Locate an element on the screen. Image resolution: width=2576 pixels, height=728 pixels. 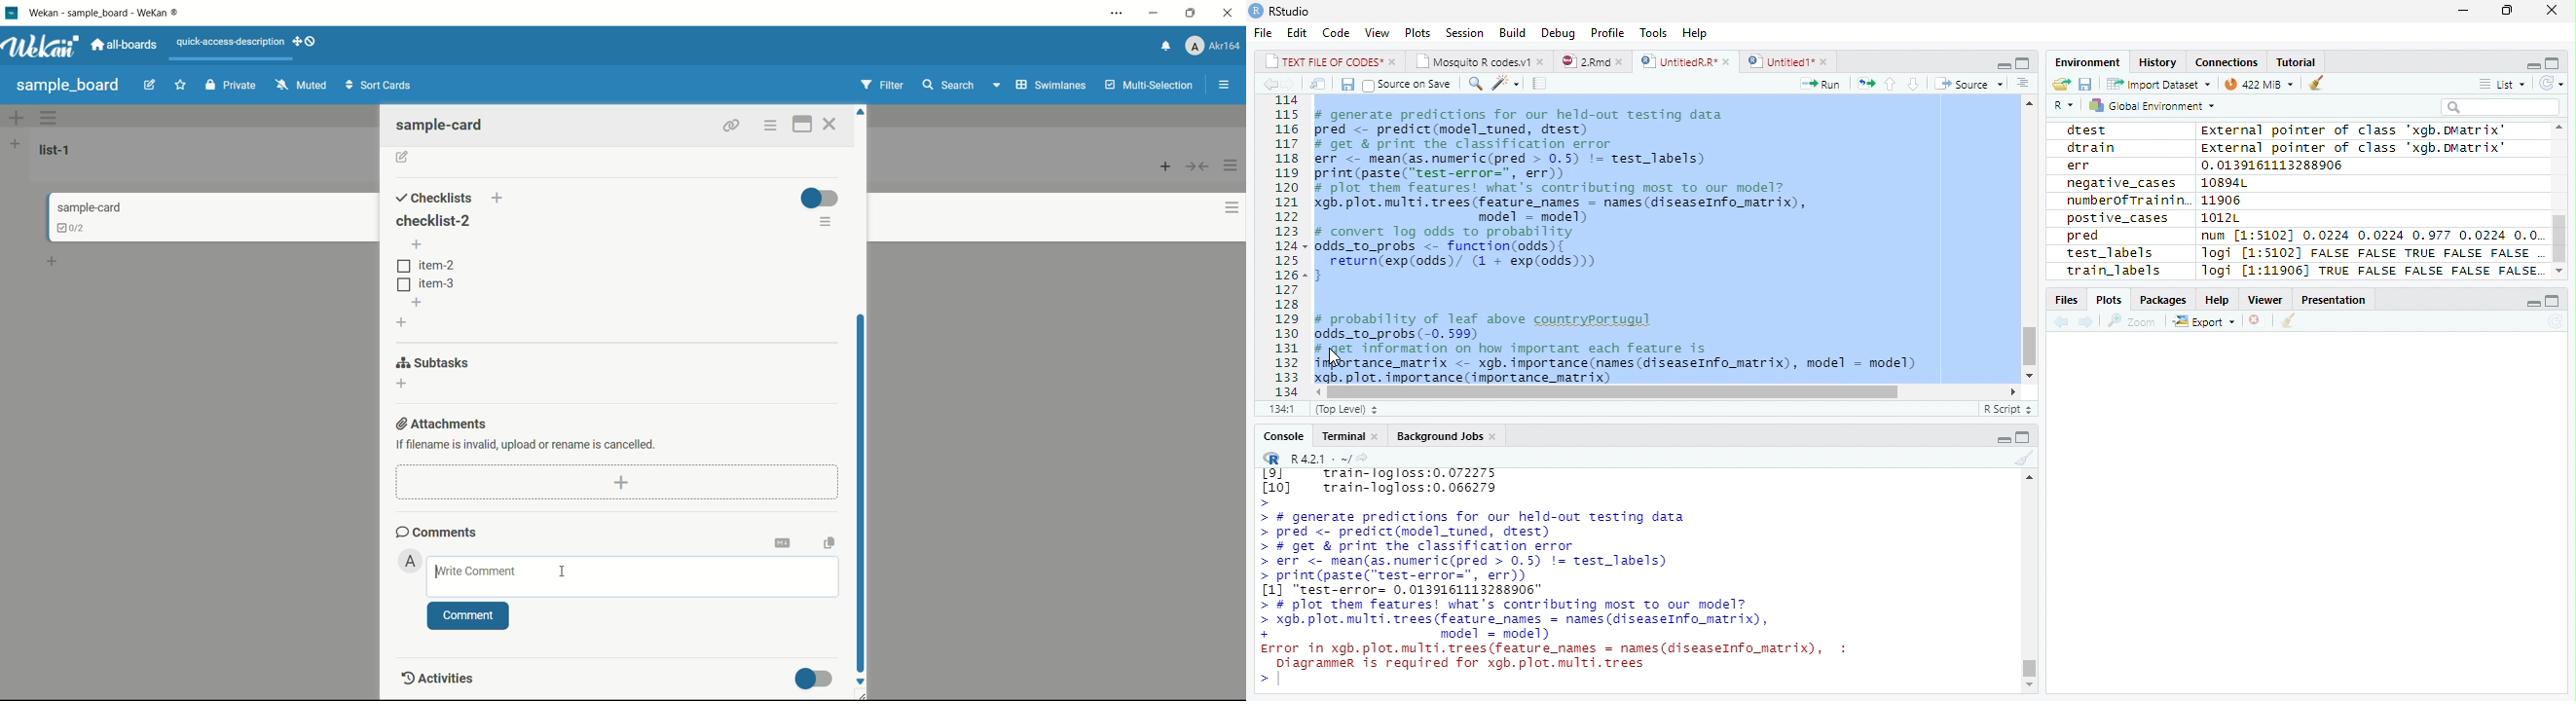
Profile is located at coordinates (1608, 32).